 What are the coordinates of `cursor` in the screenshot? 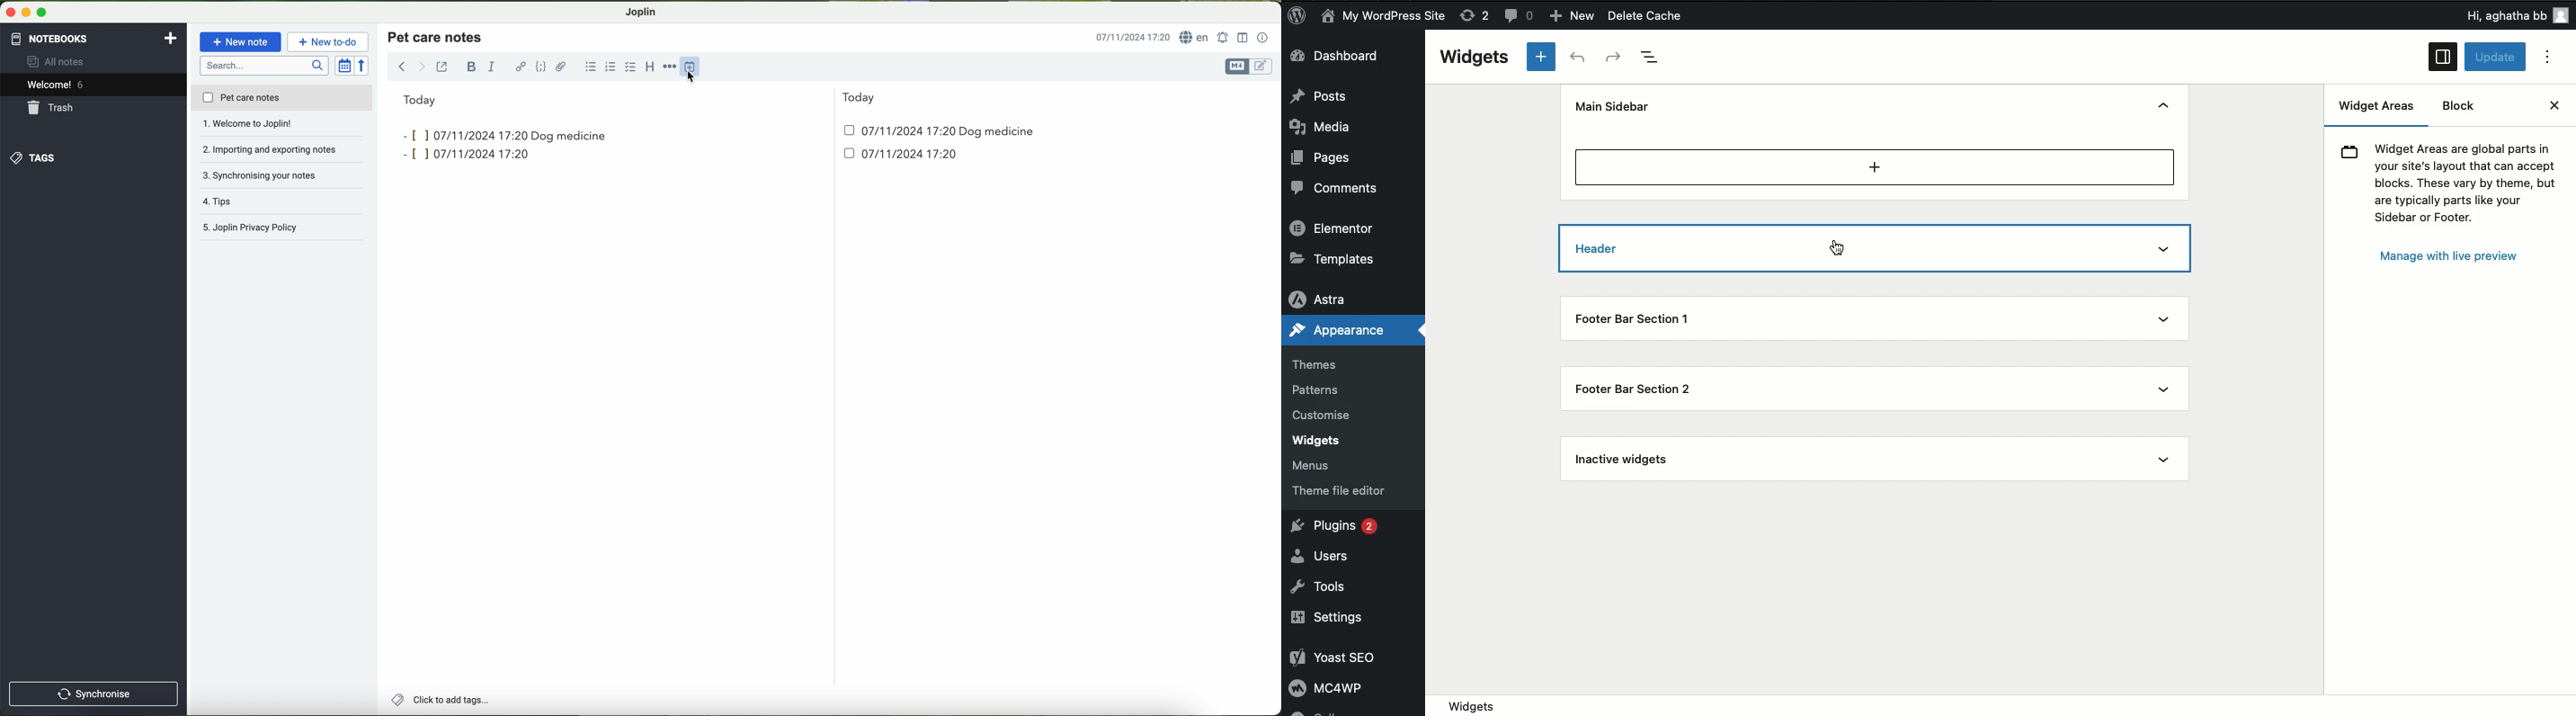 It's located at (698, 78).